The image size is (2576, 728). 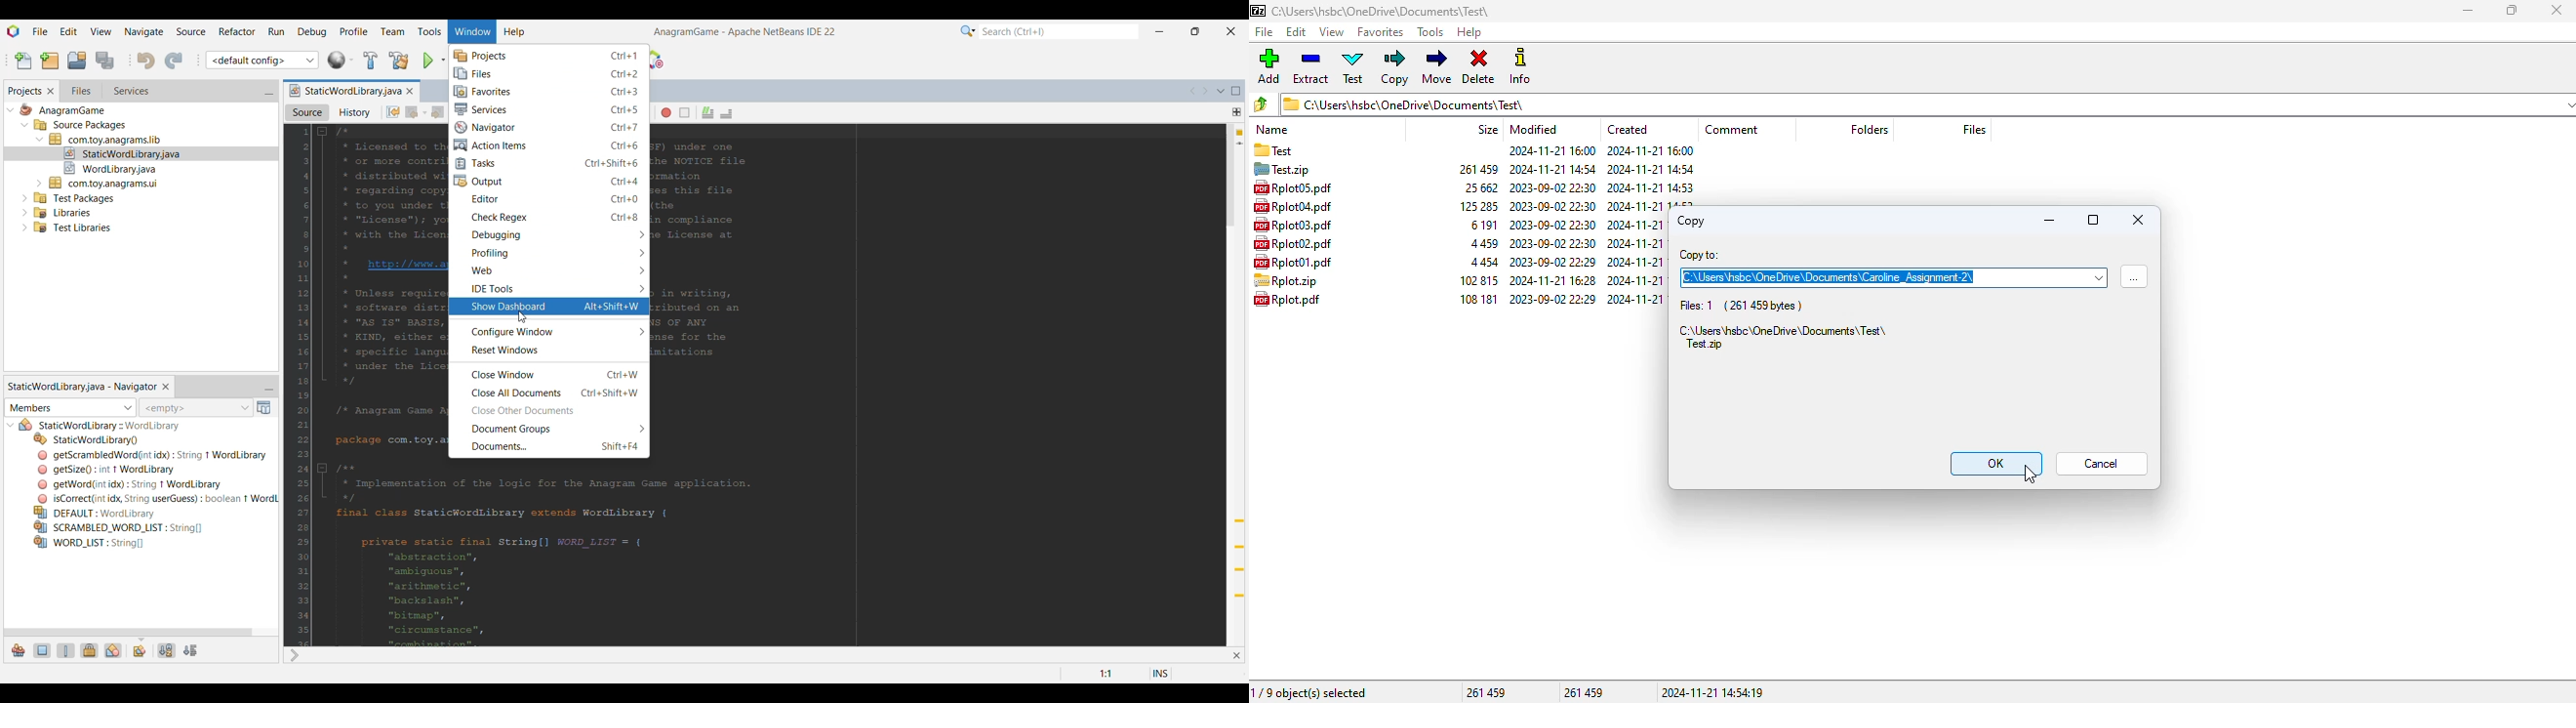 What do you see at coordinates (1636, 298) in the screenshot?
I see `created date & time` at bounding box center [1636, 298].